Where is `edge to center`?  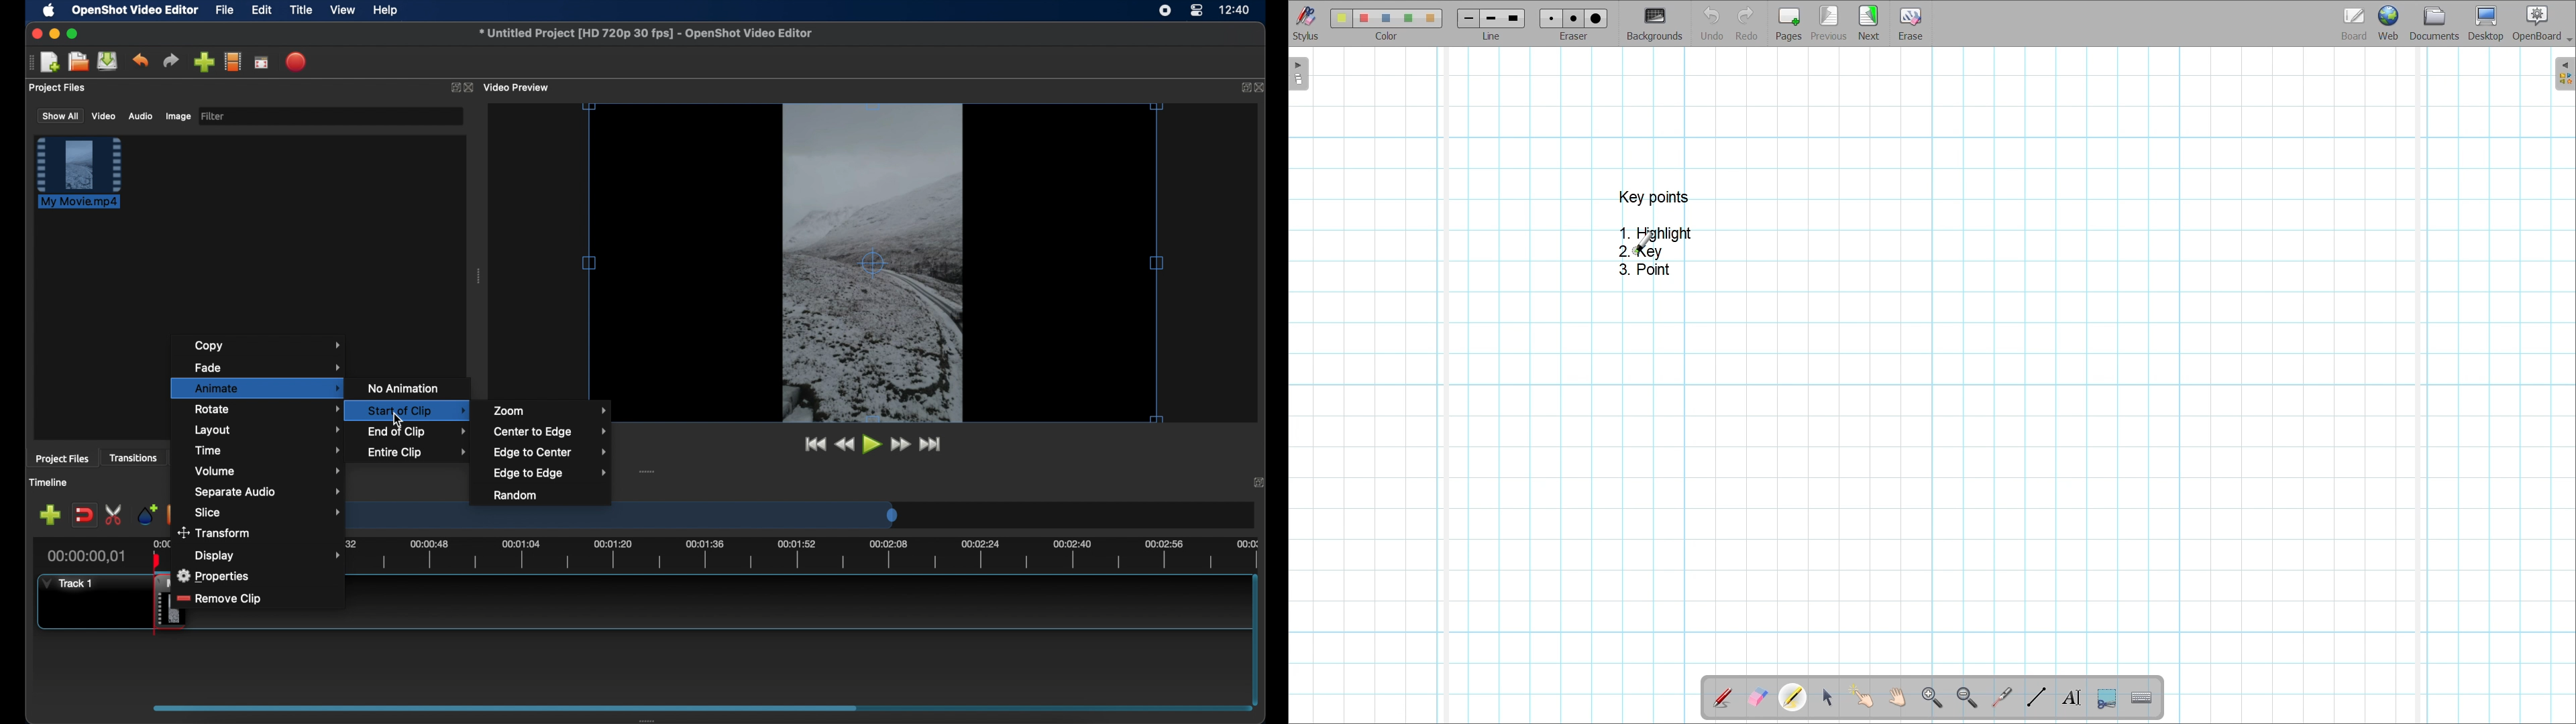 edge to center is located at coordinates (551, 452).